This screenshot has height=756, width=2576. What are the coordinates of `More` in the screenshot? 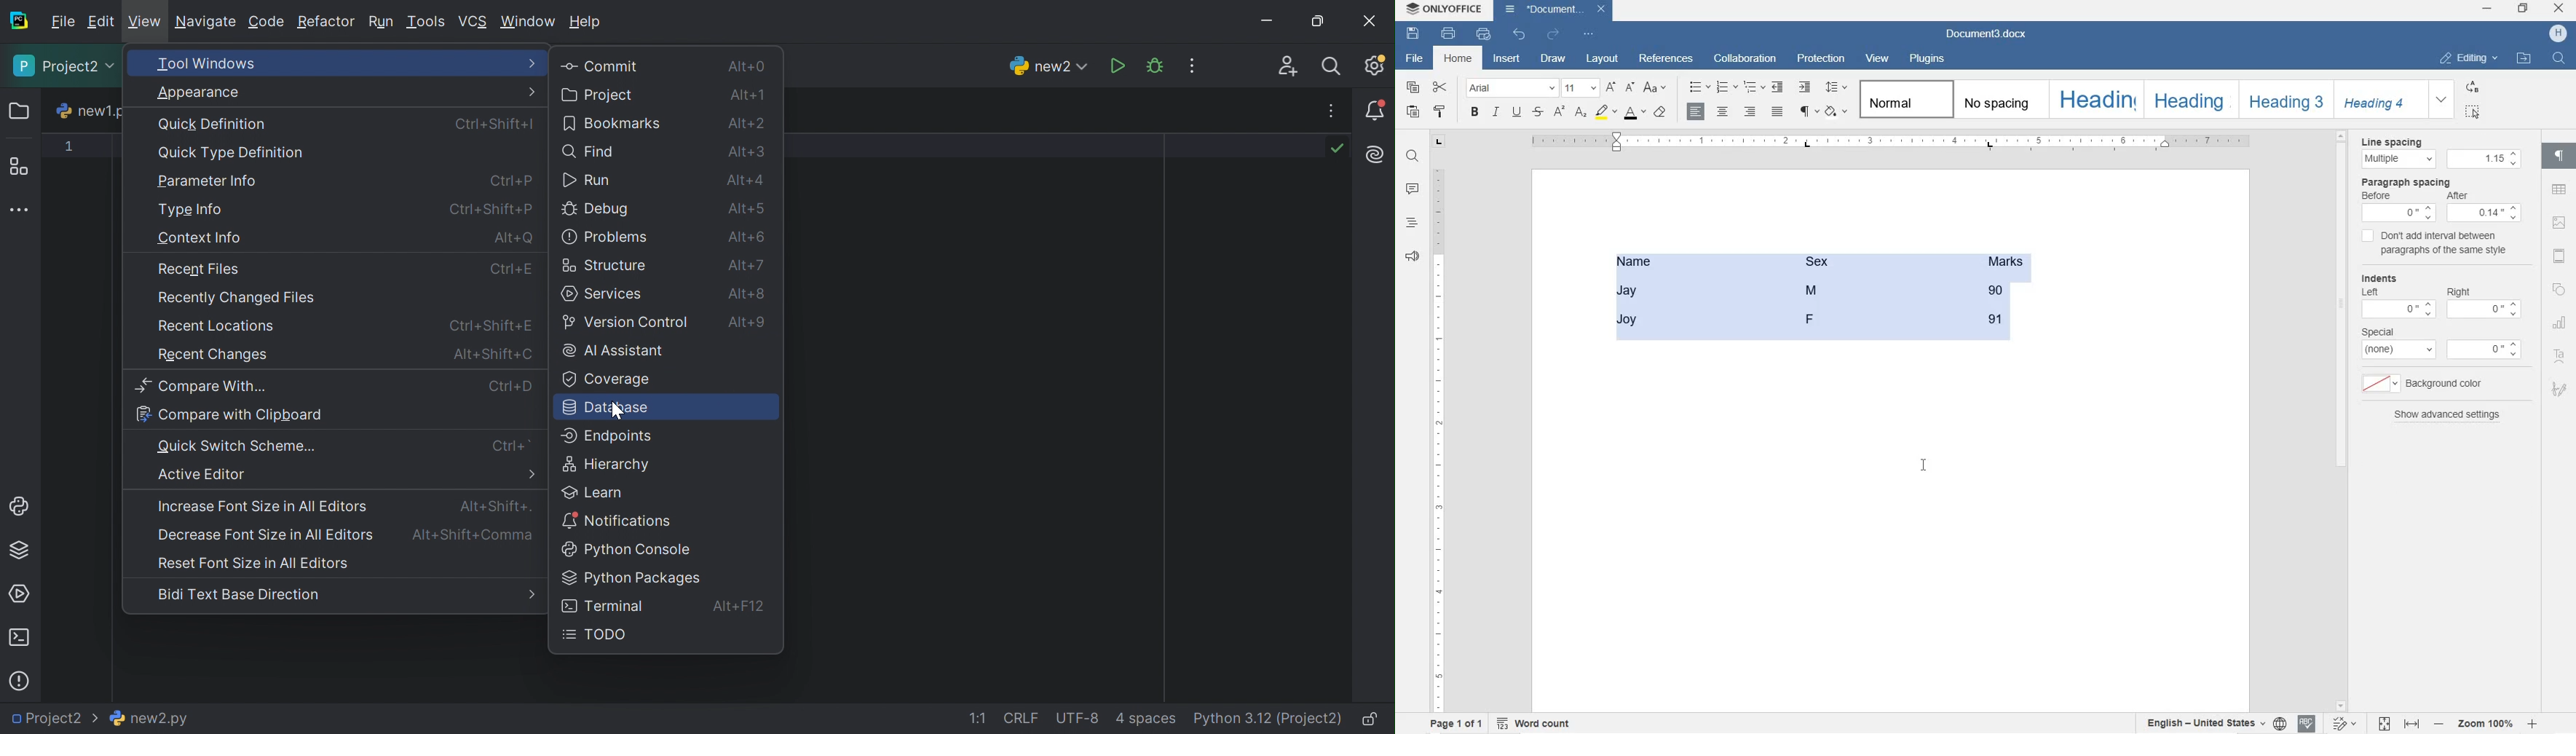 It's located at (530, 64).